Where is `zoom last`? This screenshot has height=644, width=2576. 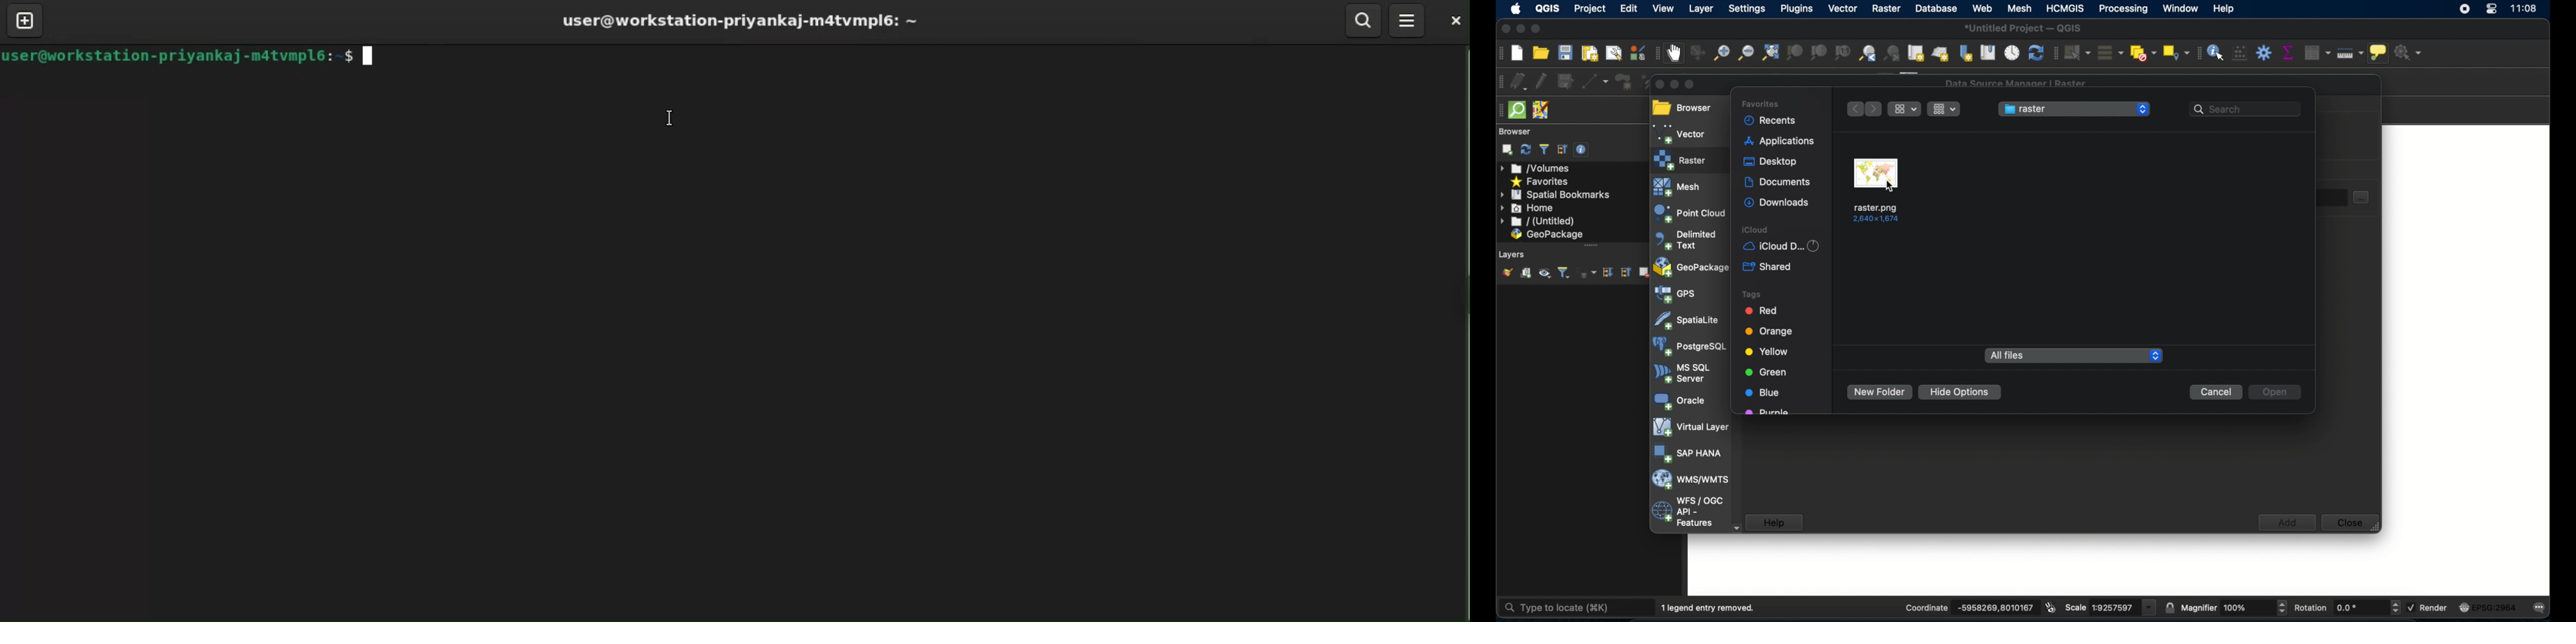 zoom last is located at coordinates (1868, 52).